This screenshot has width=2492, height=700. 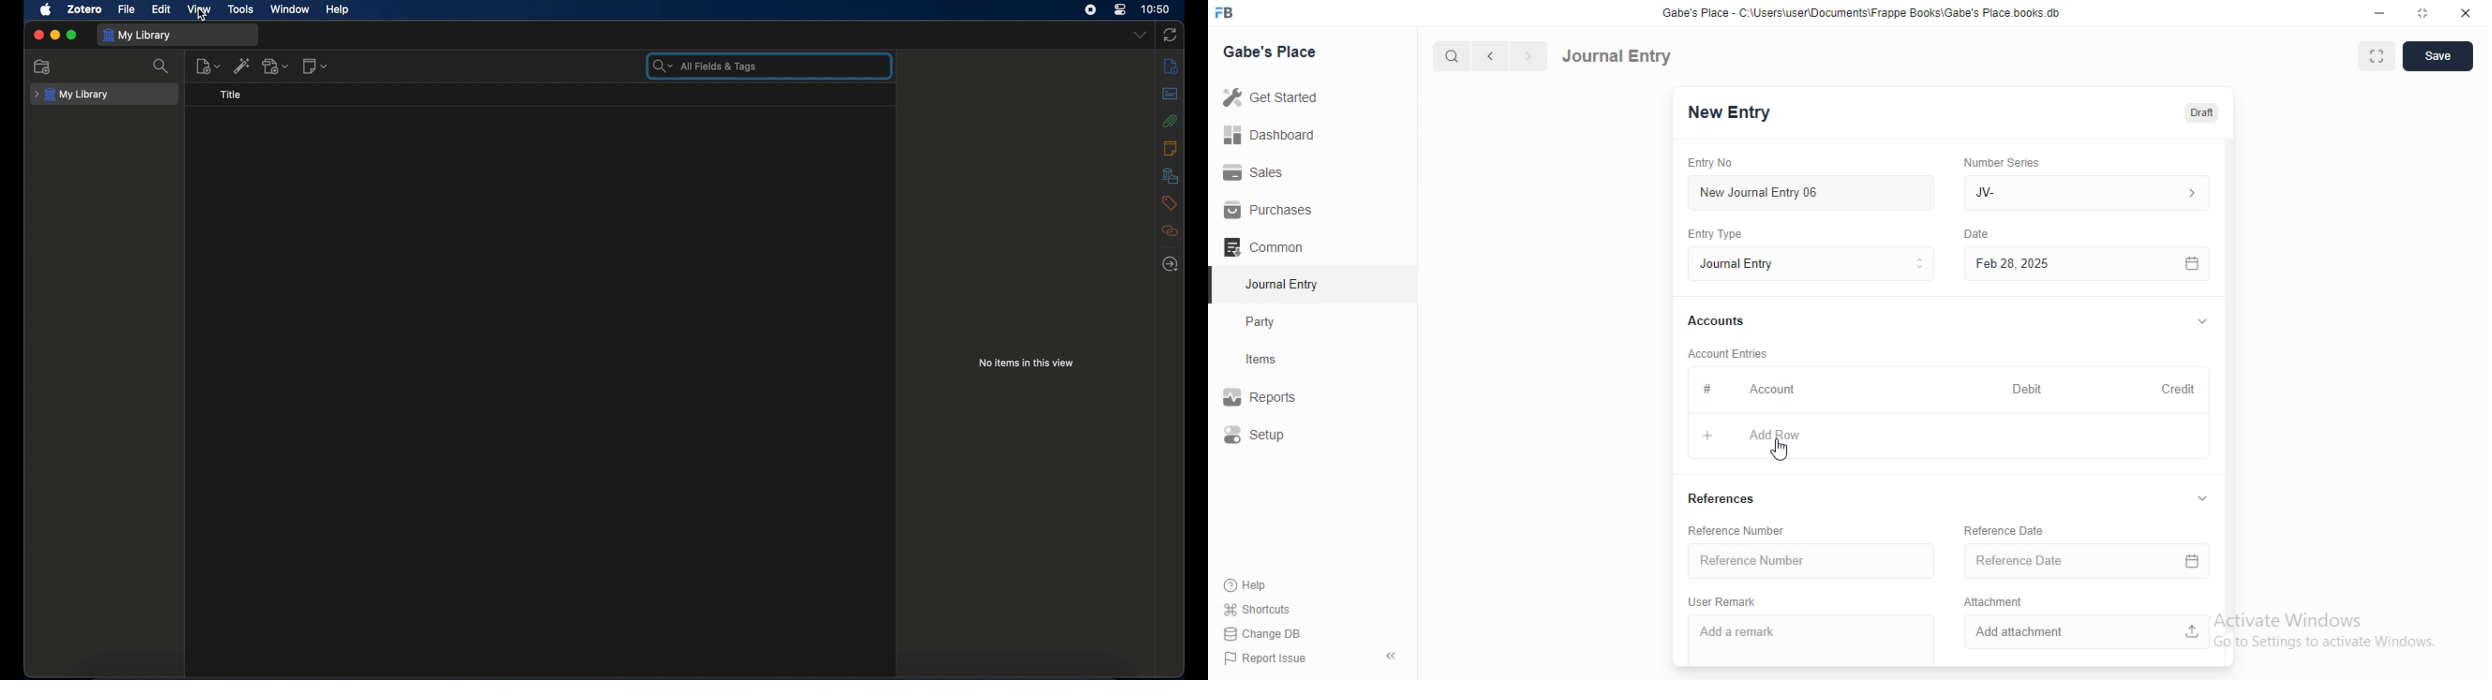 What do you see at coordinates (1487, 56) in the screenshot?
I see `previous` at bounding box center [1487, 56].